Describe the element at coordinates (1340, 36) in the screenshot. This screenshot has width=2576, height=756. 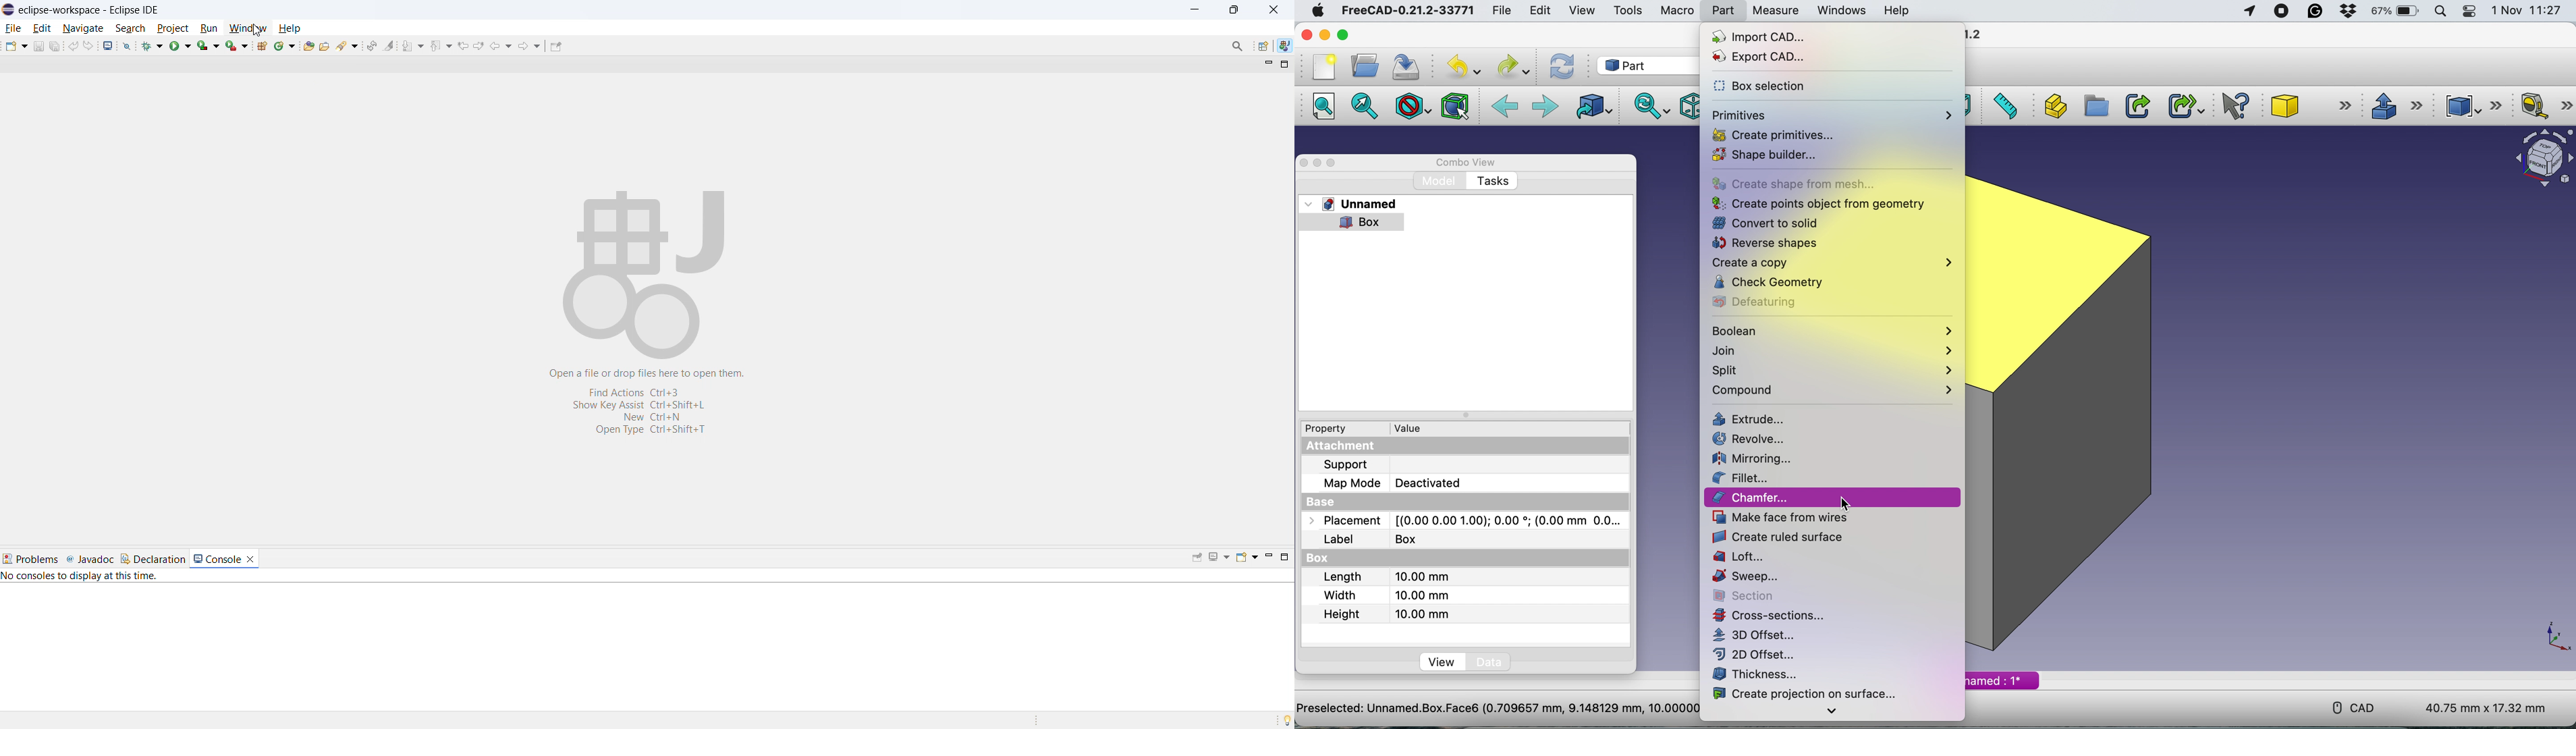
I see `maximise` at that location.